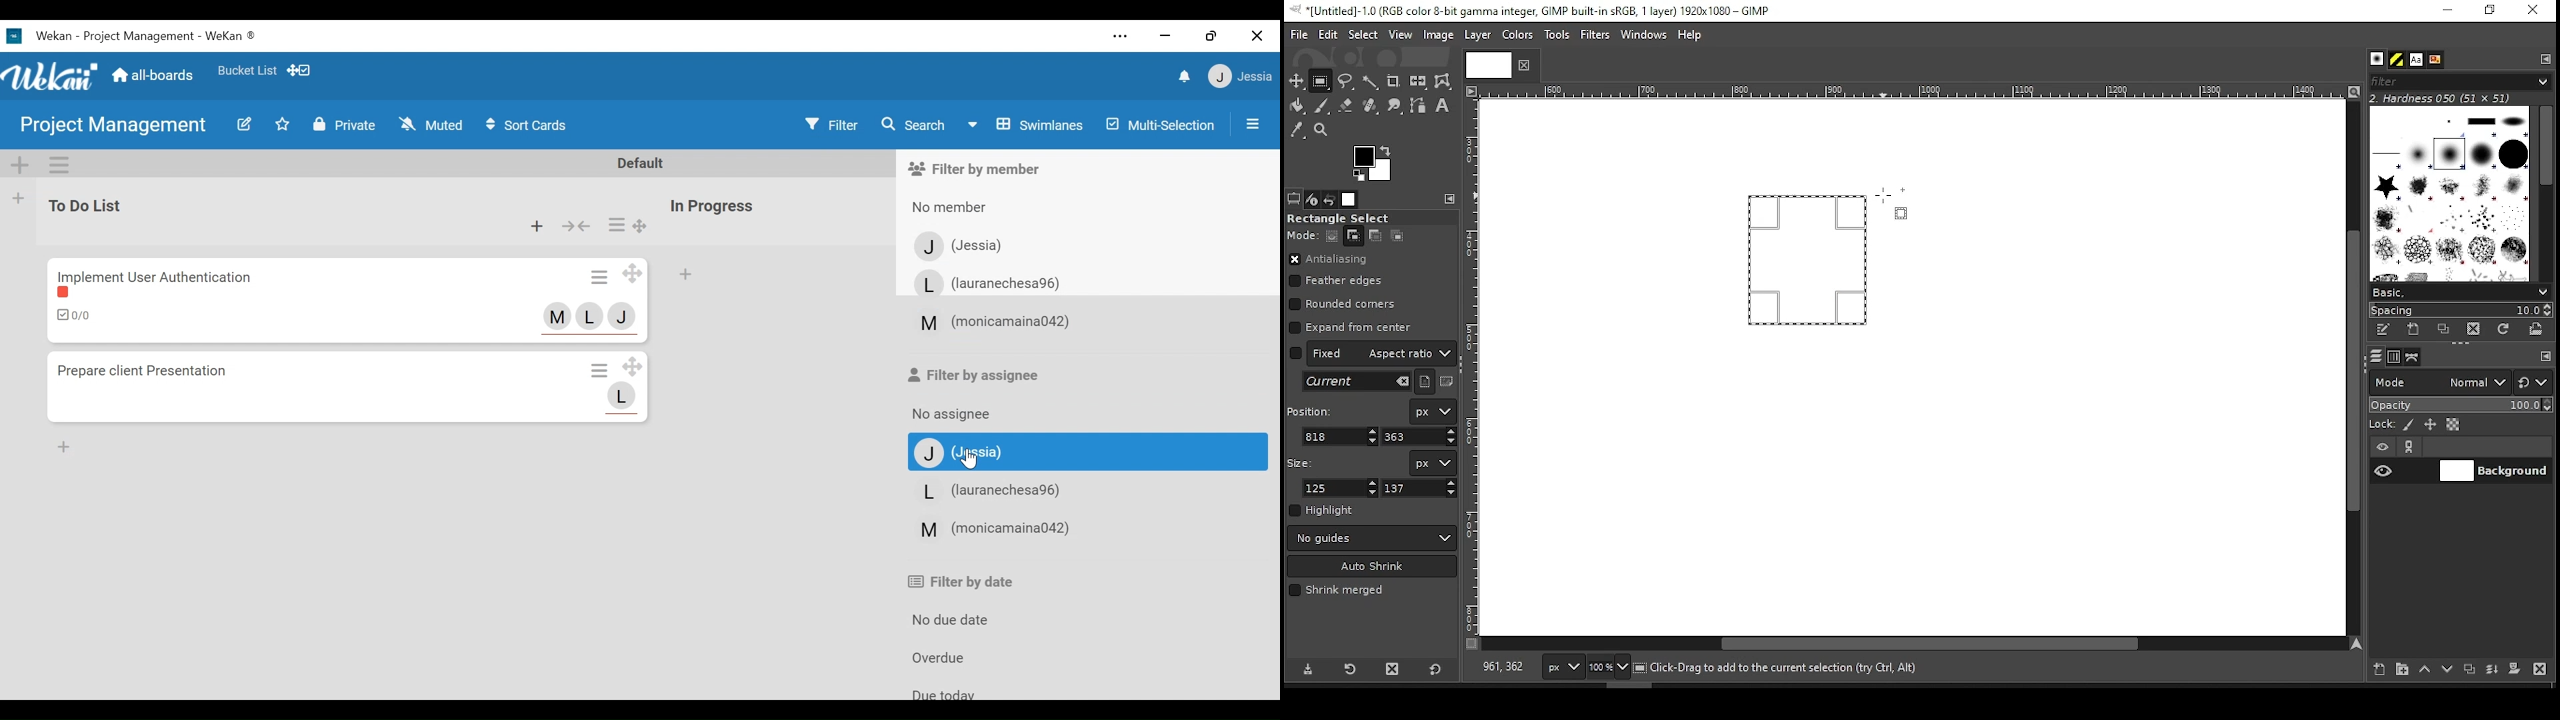  Describe the element at coordinates (61, 449) in the screenshot. I see `Add Card Bottom of the list` at that location.